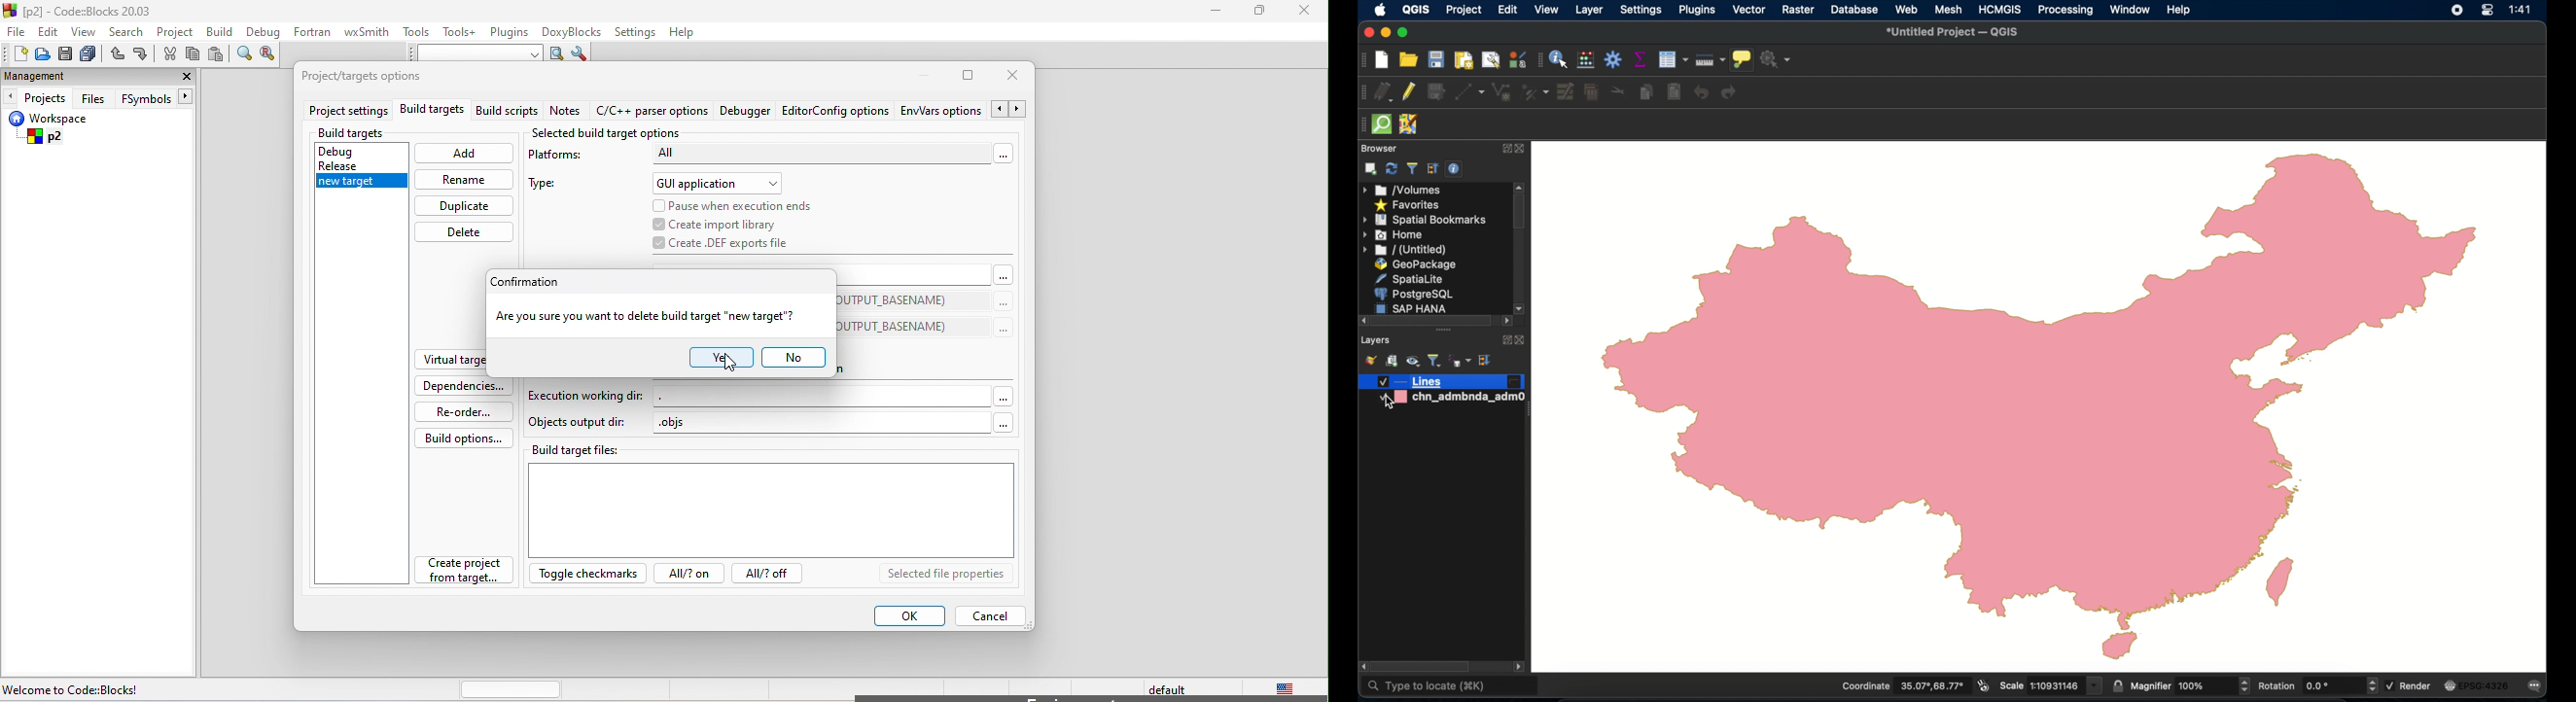 The width and height of the screenshot is (2576, 728). I want to click on objects output dir, so click(580, 424).